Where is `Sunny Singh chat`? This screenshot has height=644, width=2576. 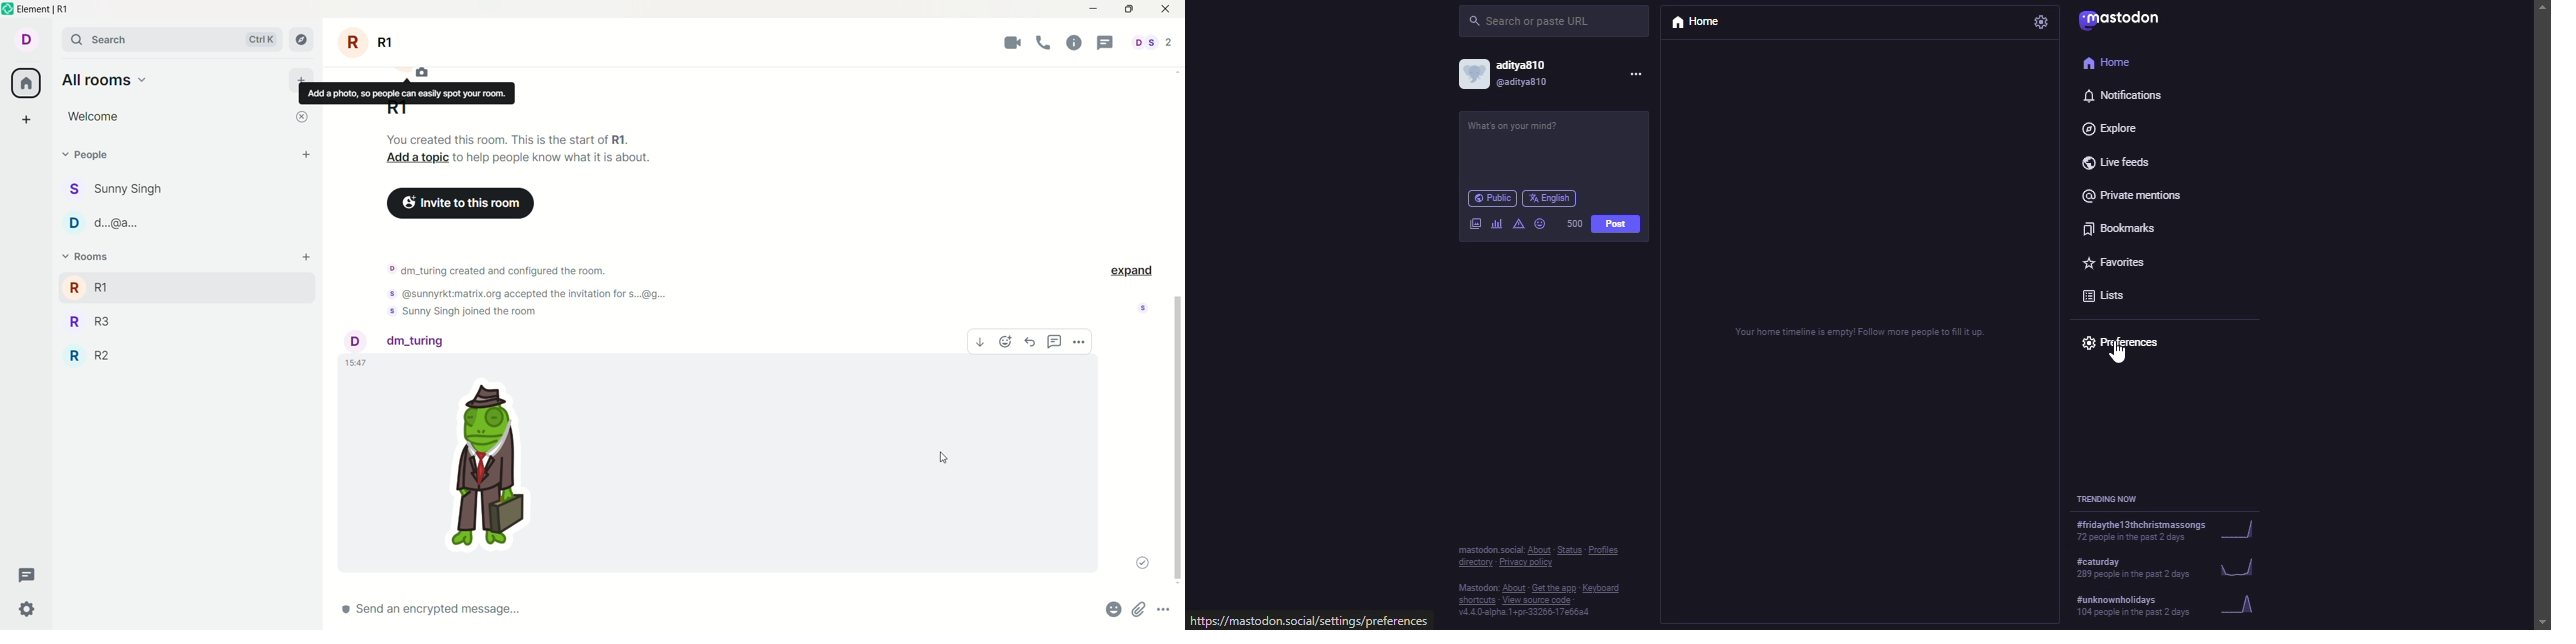
Sunny Singh chat is located at coordinates (114, 189).